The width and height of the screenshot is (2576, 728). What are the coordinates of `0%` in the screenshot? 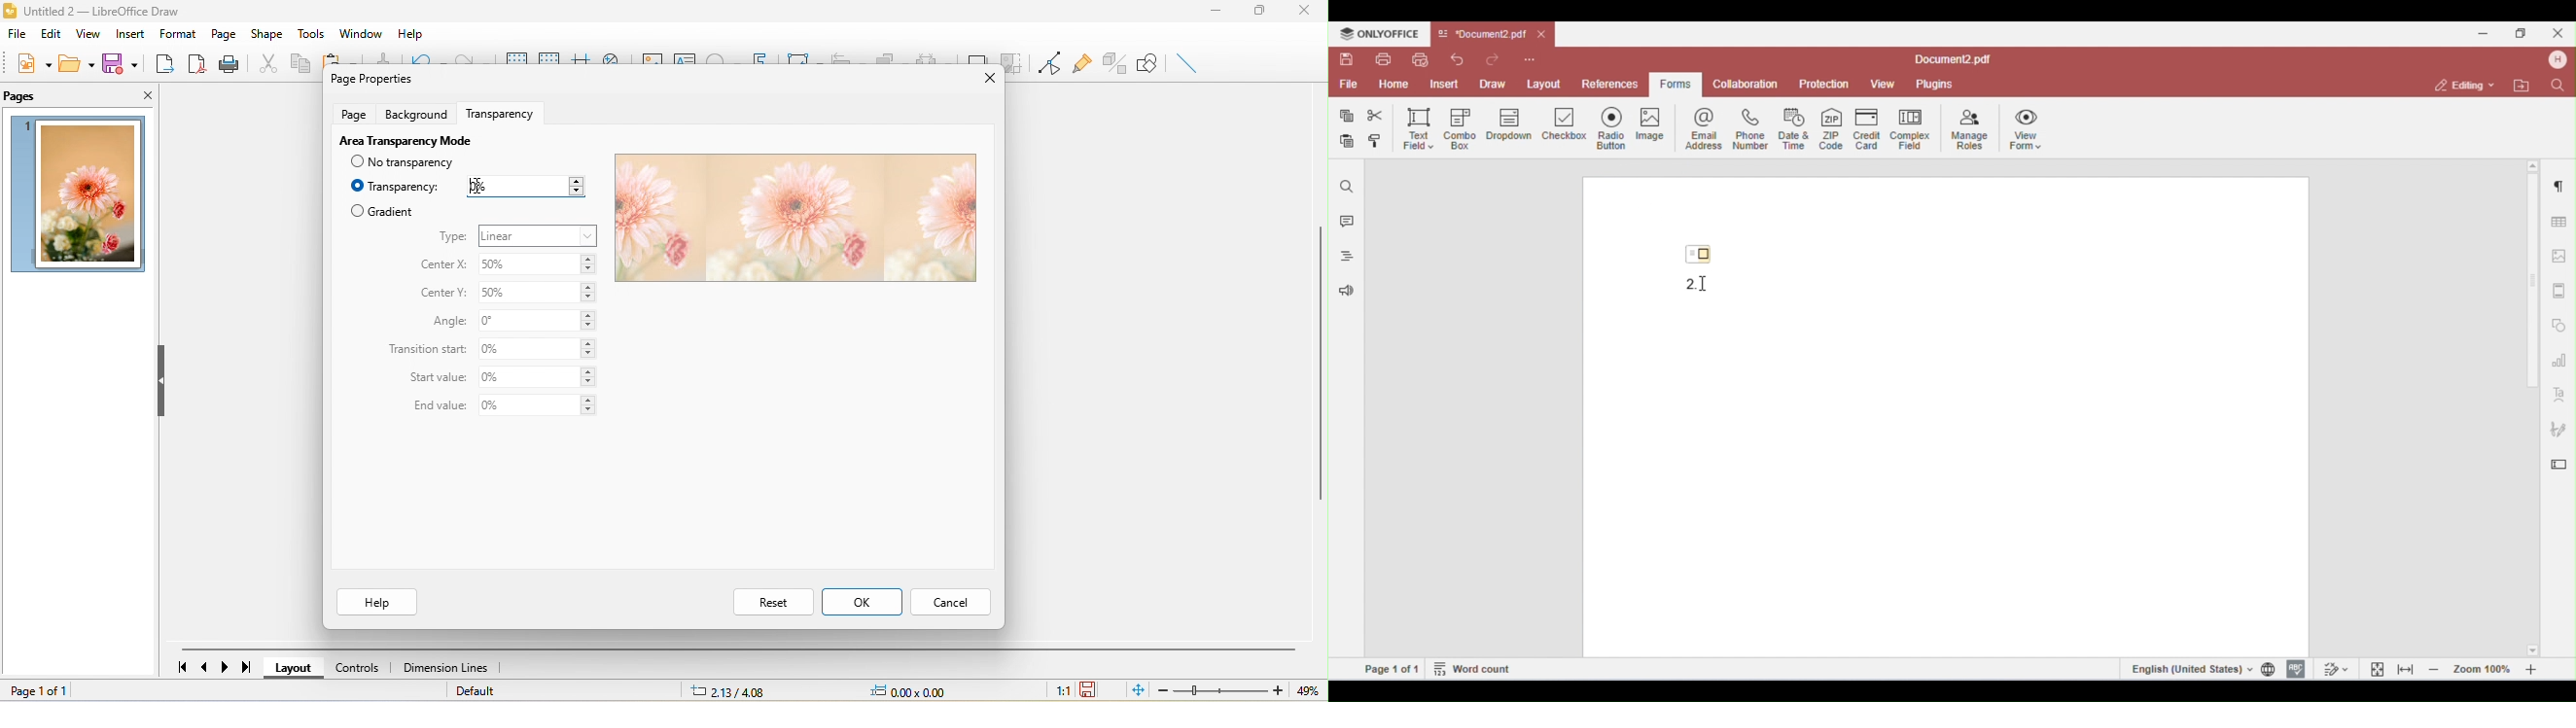 It's located at (538, 377).